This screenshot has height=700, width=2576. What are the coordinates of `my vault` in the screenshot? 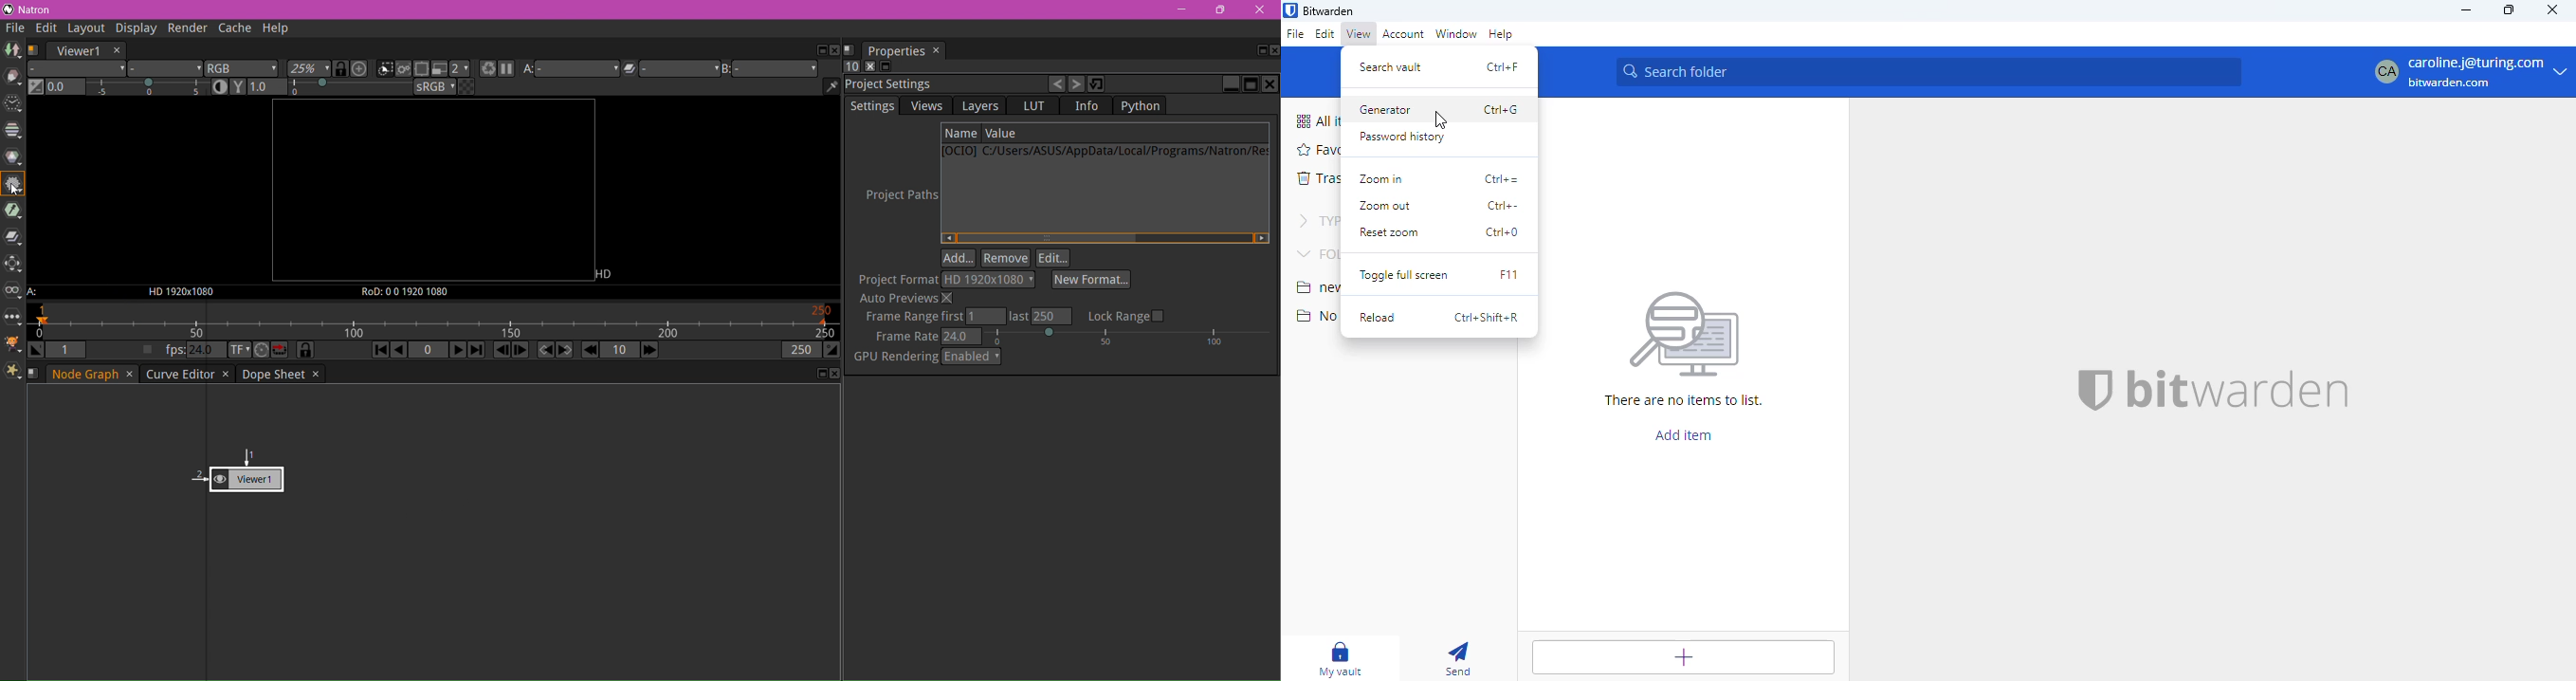 It's located at (1342, 659).